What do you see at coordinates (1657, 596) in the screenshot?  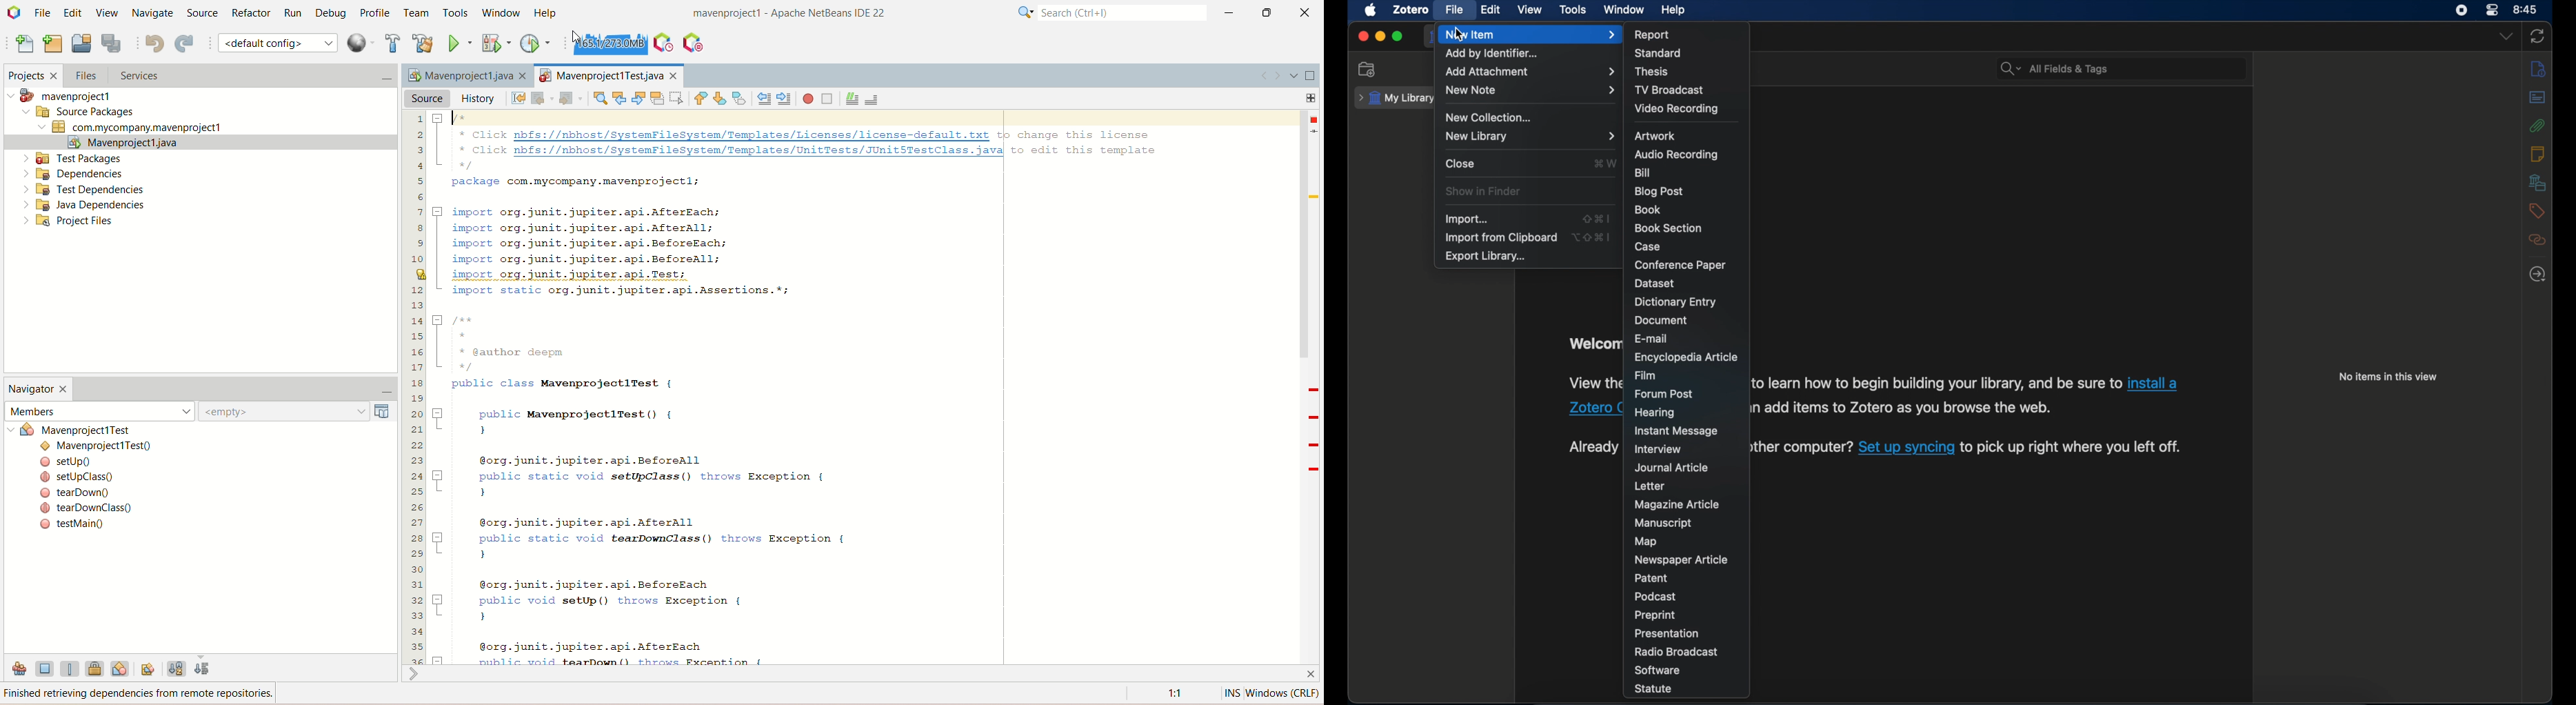 I see `podcast` at bounding box center [1657, 596].